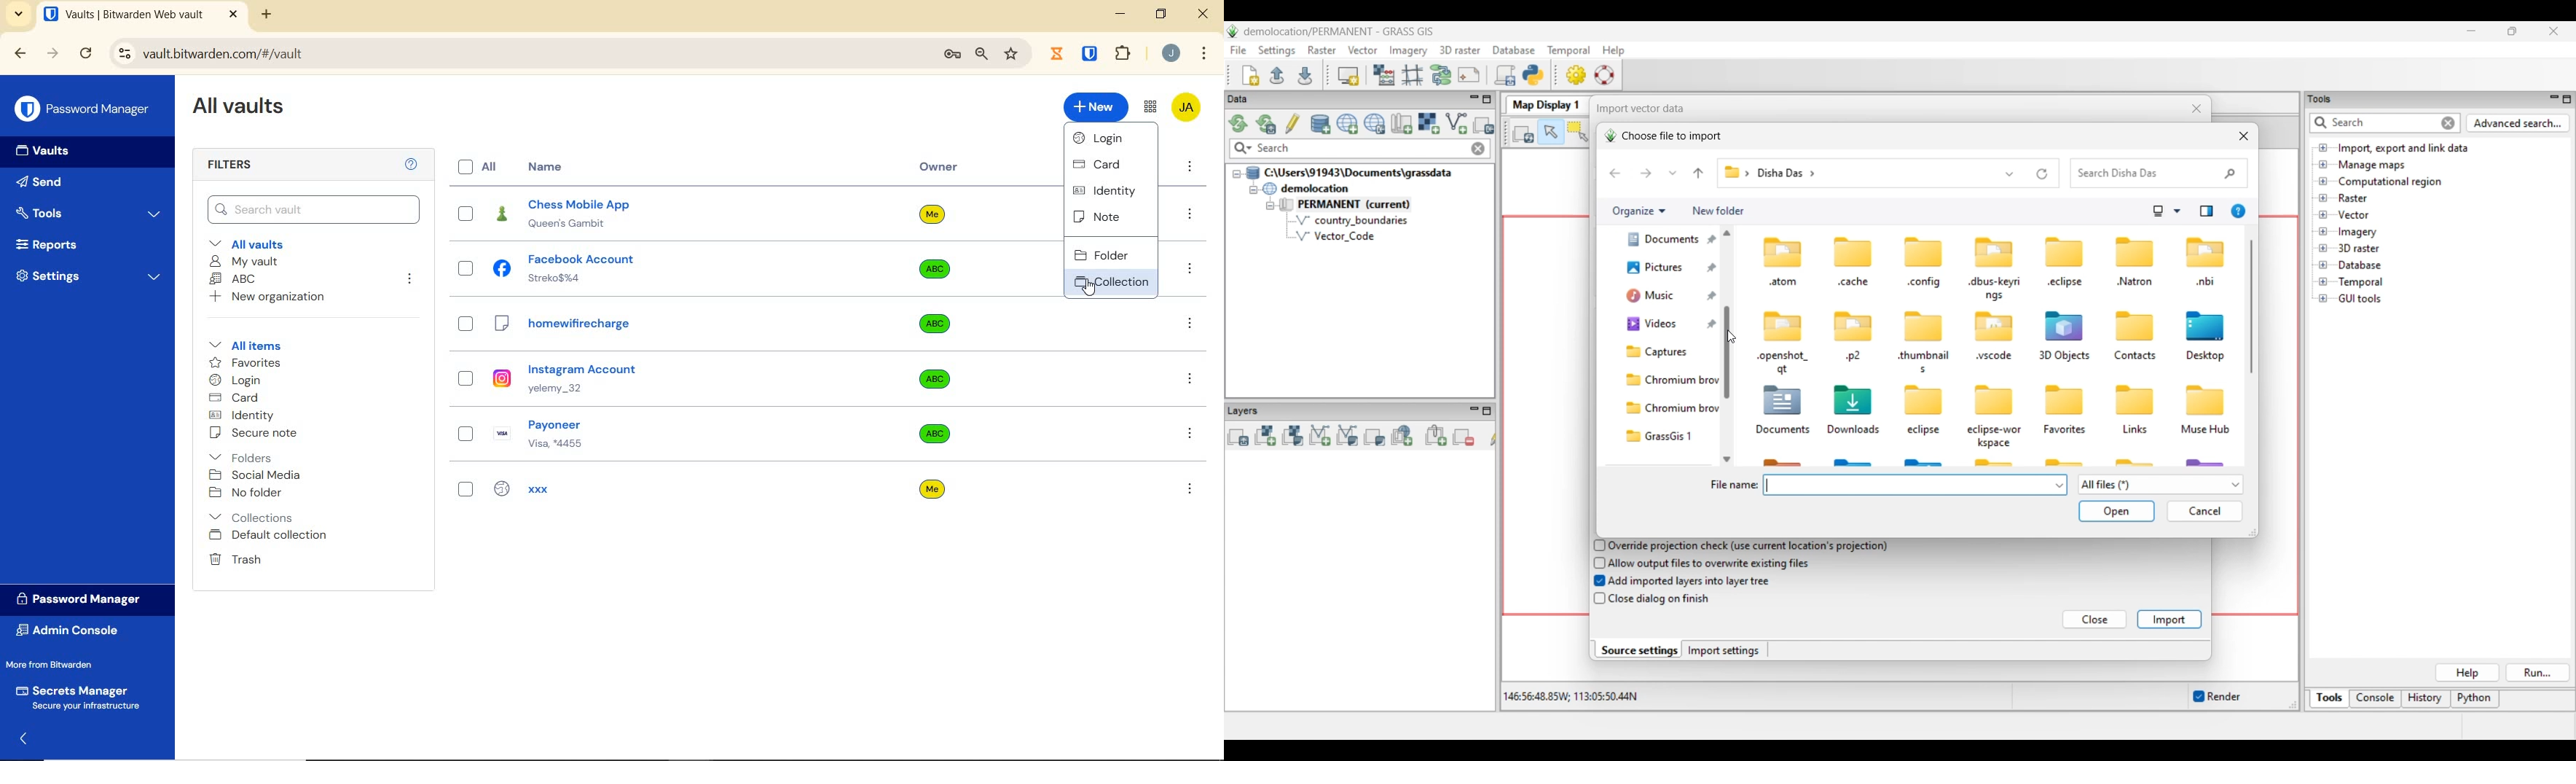  Describe the element at coordinates (1187, 109) in the screenshot. I see `Bitwarden Account` at that location.